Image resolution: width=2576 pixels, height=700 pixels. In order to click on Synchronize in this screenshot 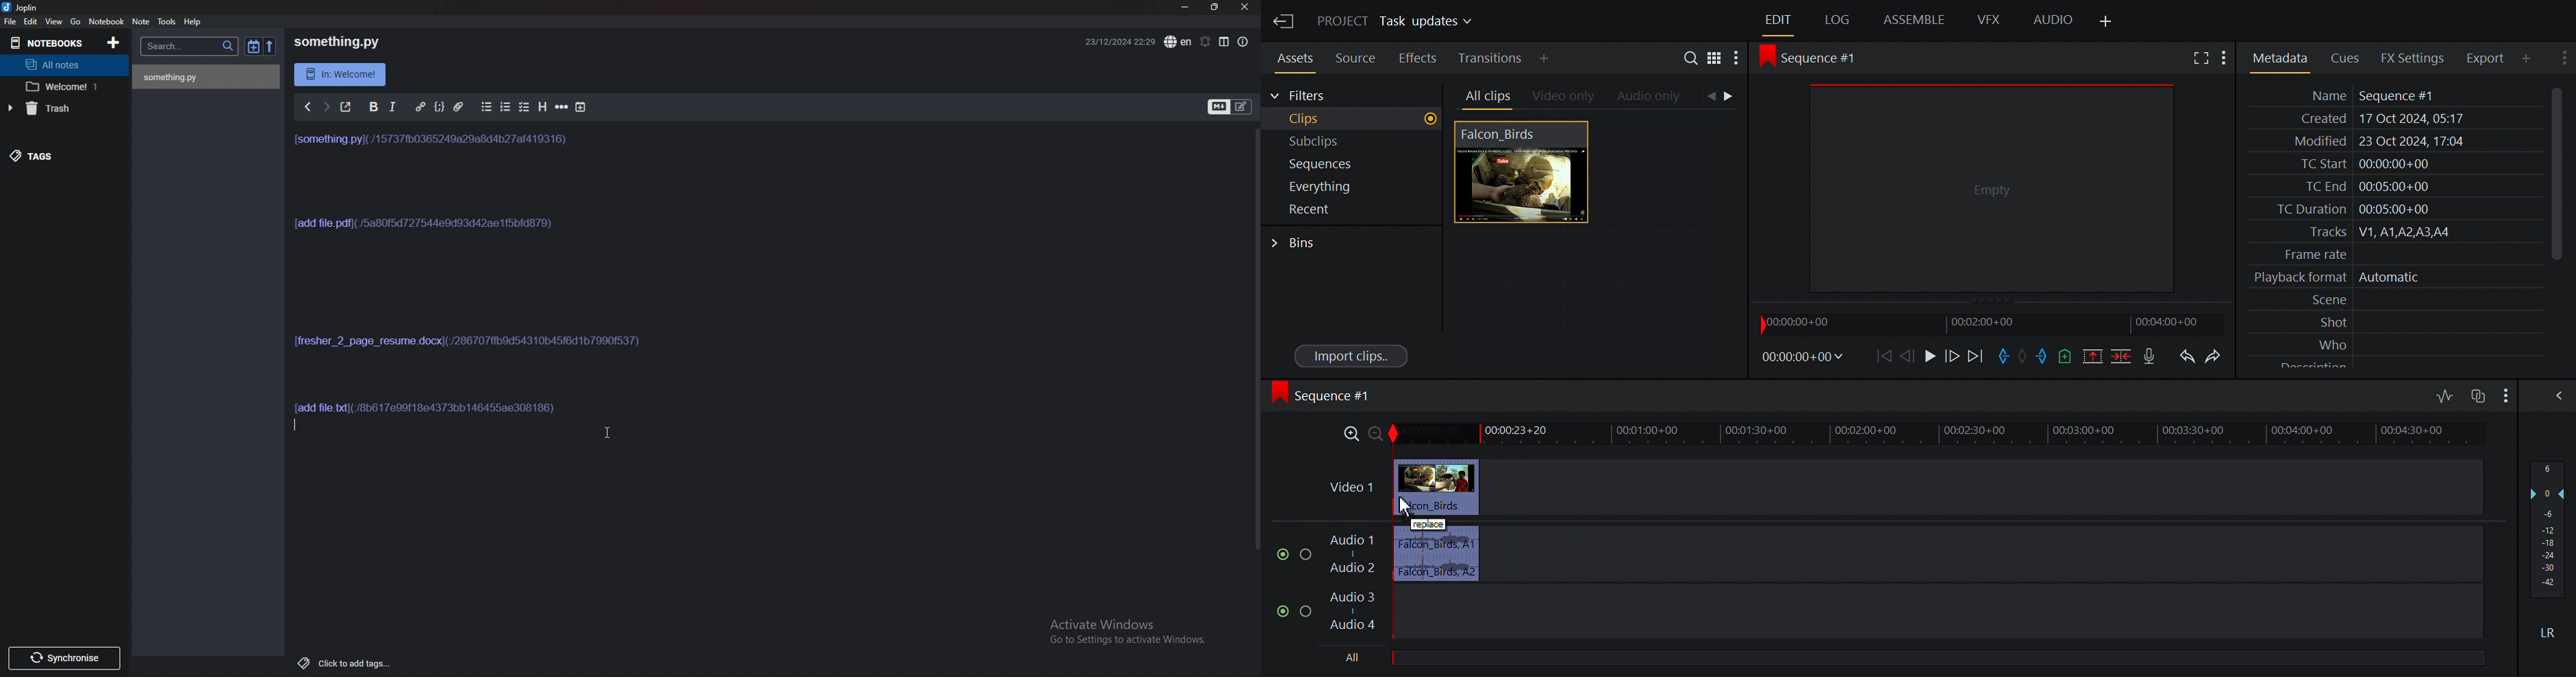, I will do `click(64, 658)`.